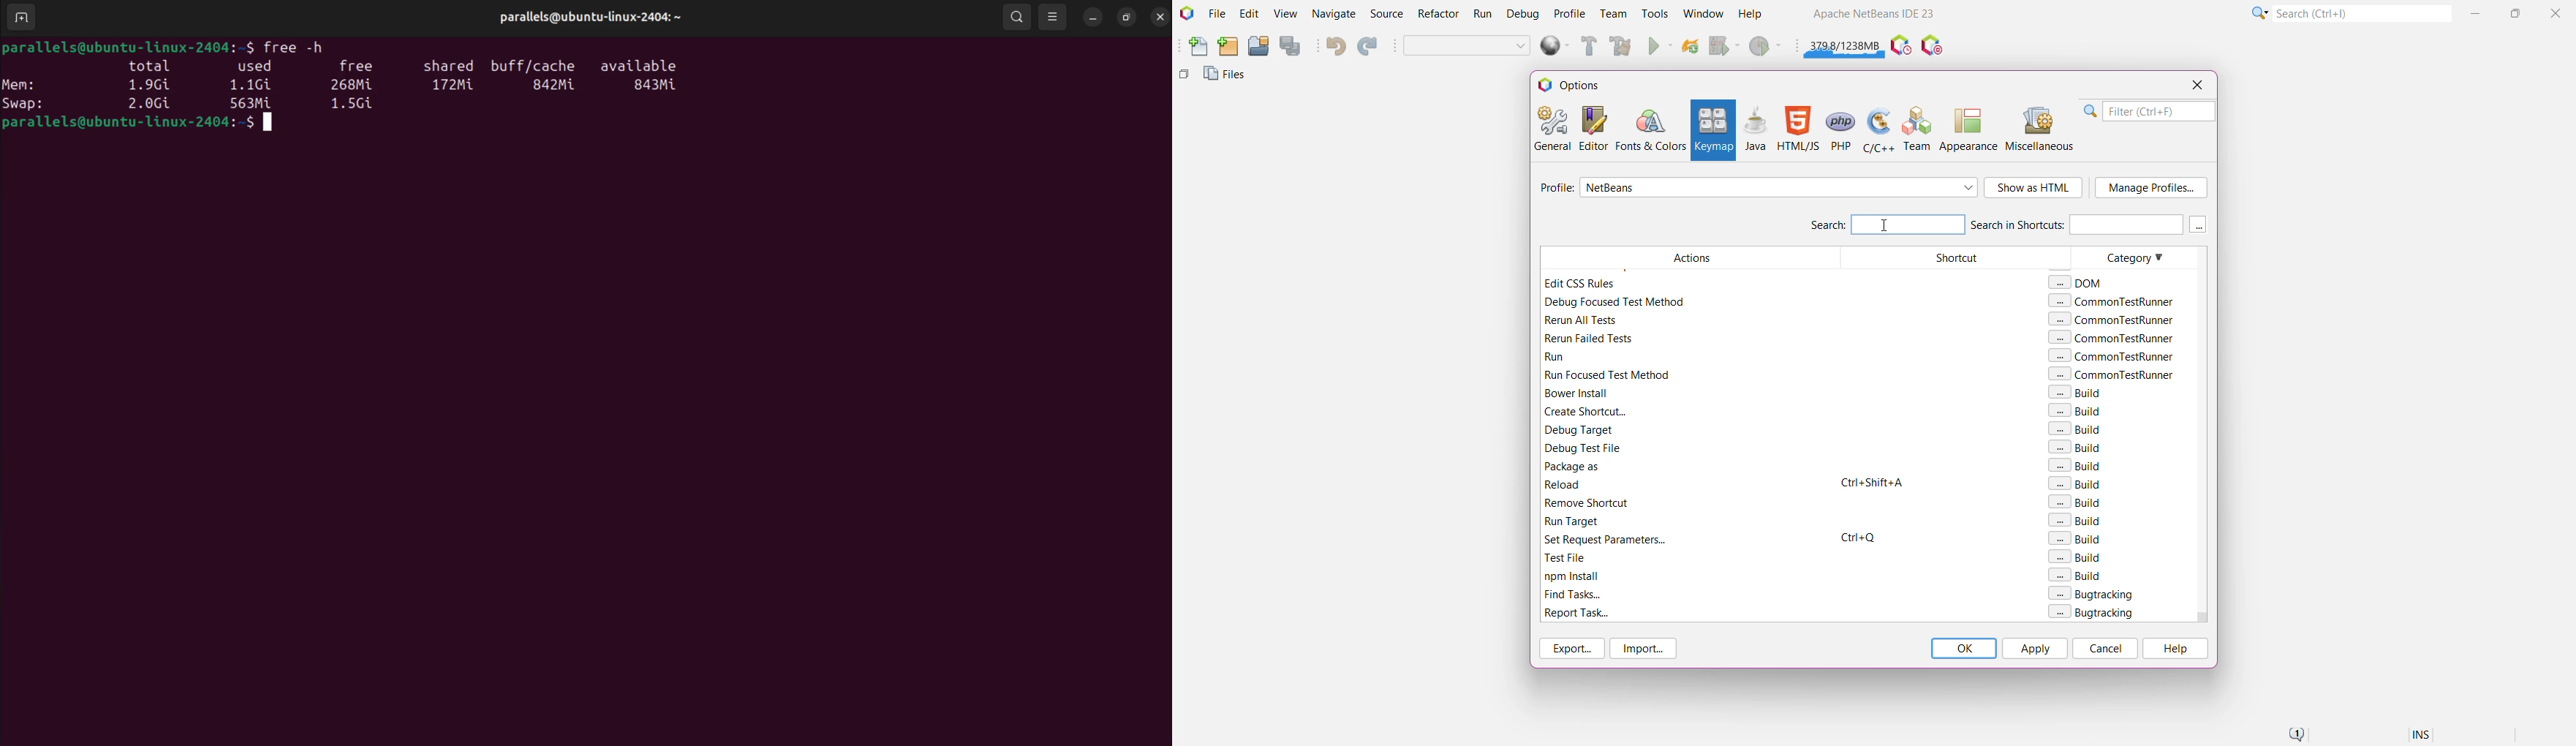 The width and height of the screenshot is (2576, 756). Describe the element at coordinates (536, 63) in the screenshot. I see `buff cache` at that location.